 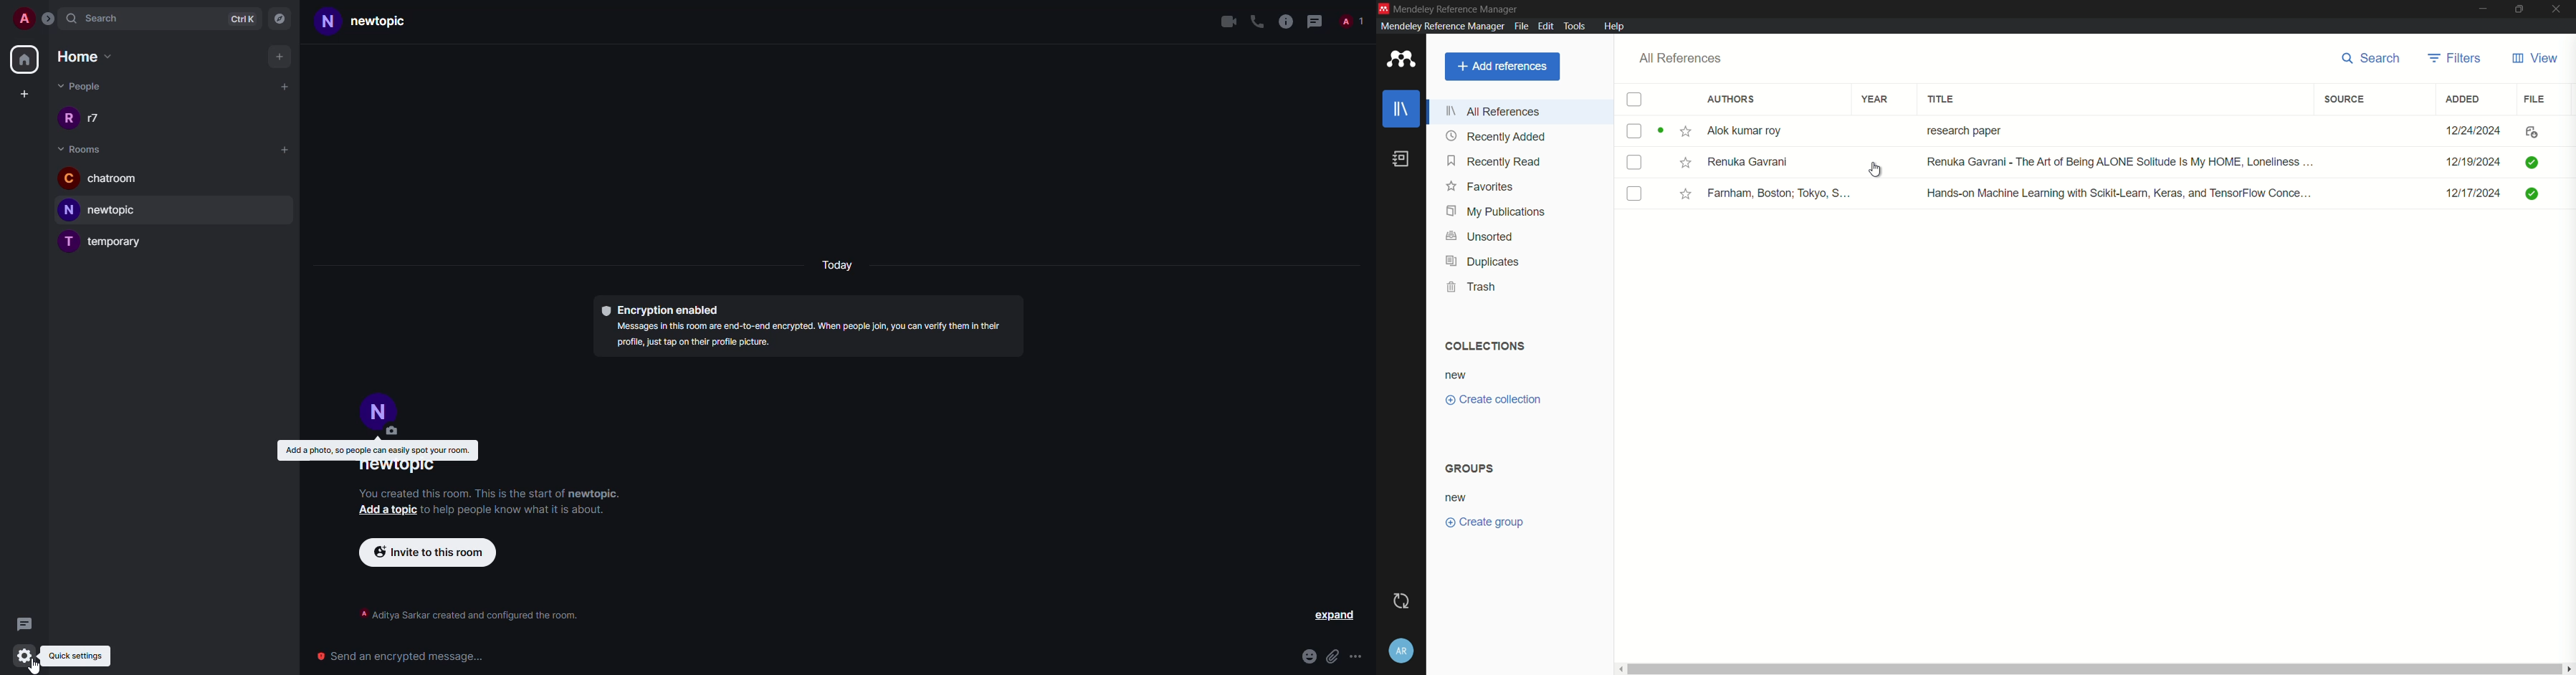 I want to click on create space, so click(x=23, y=95).